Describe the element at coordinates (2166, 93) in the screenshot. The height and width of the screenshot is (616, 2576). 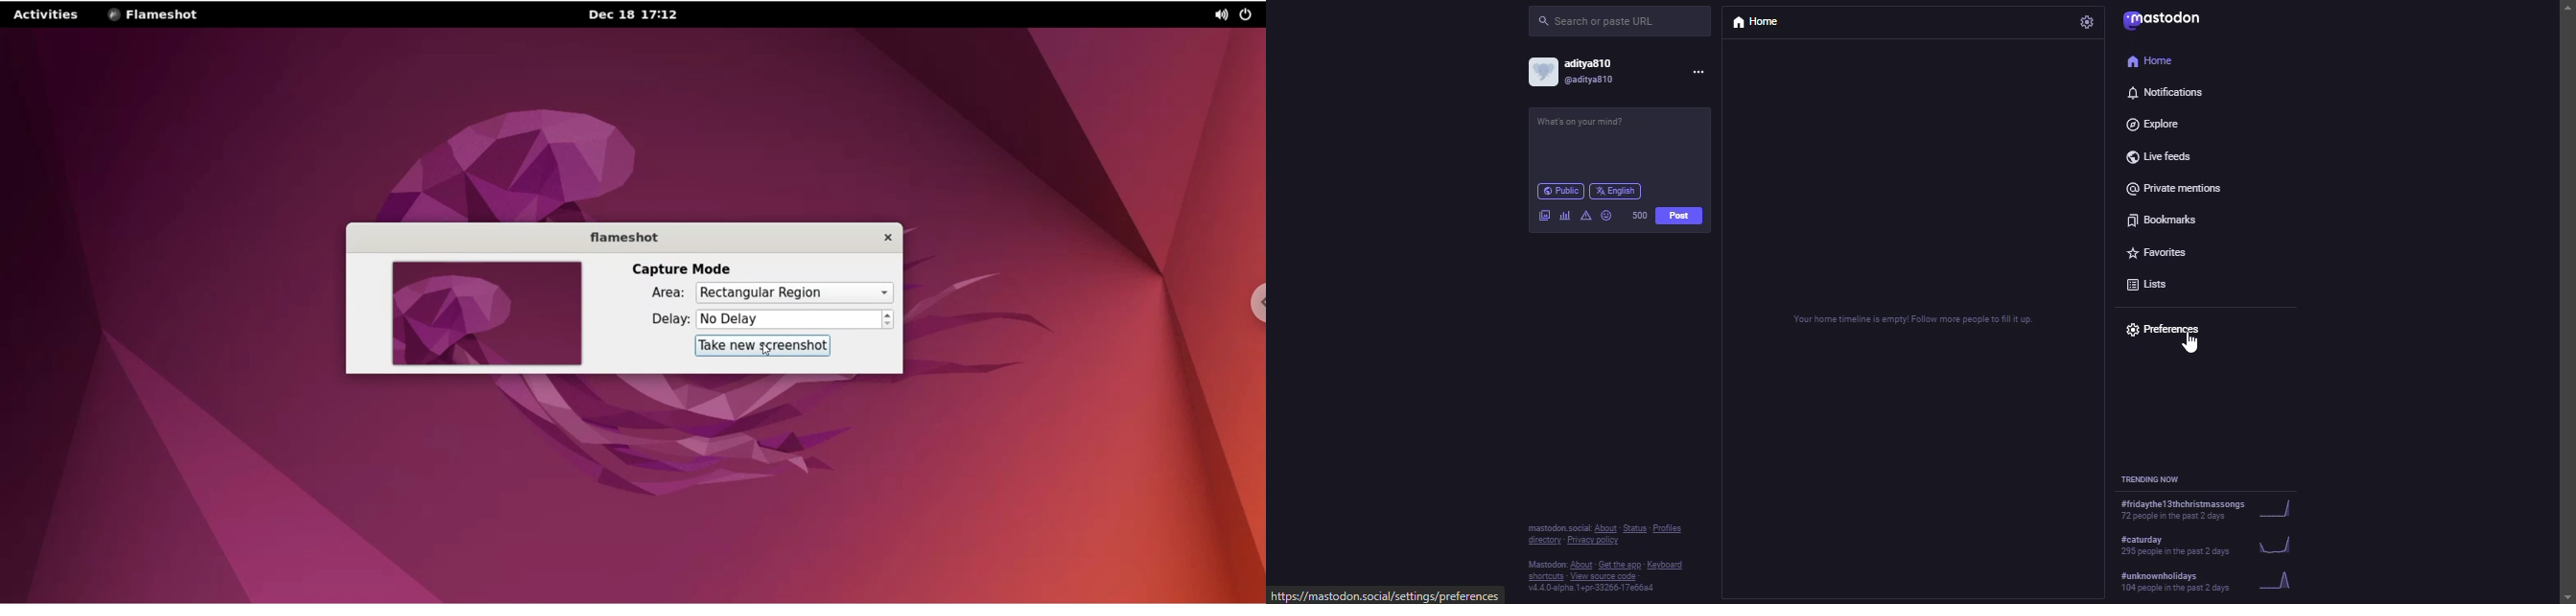
I see `notifications` at that location.